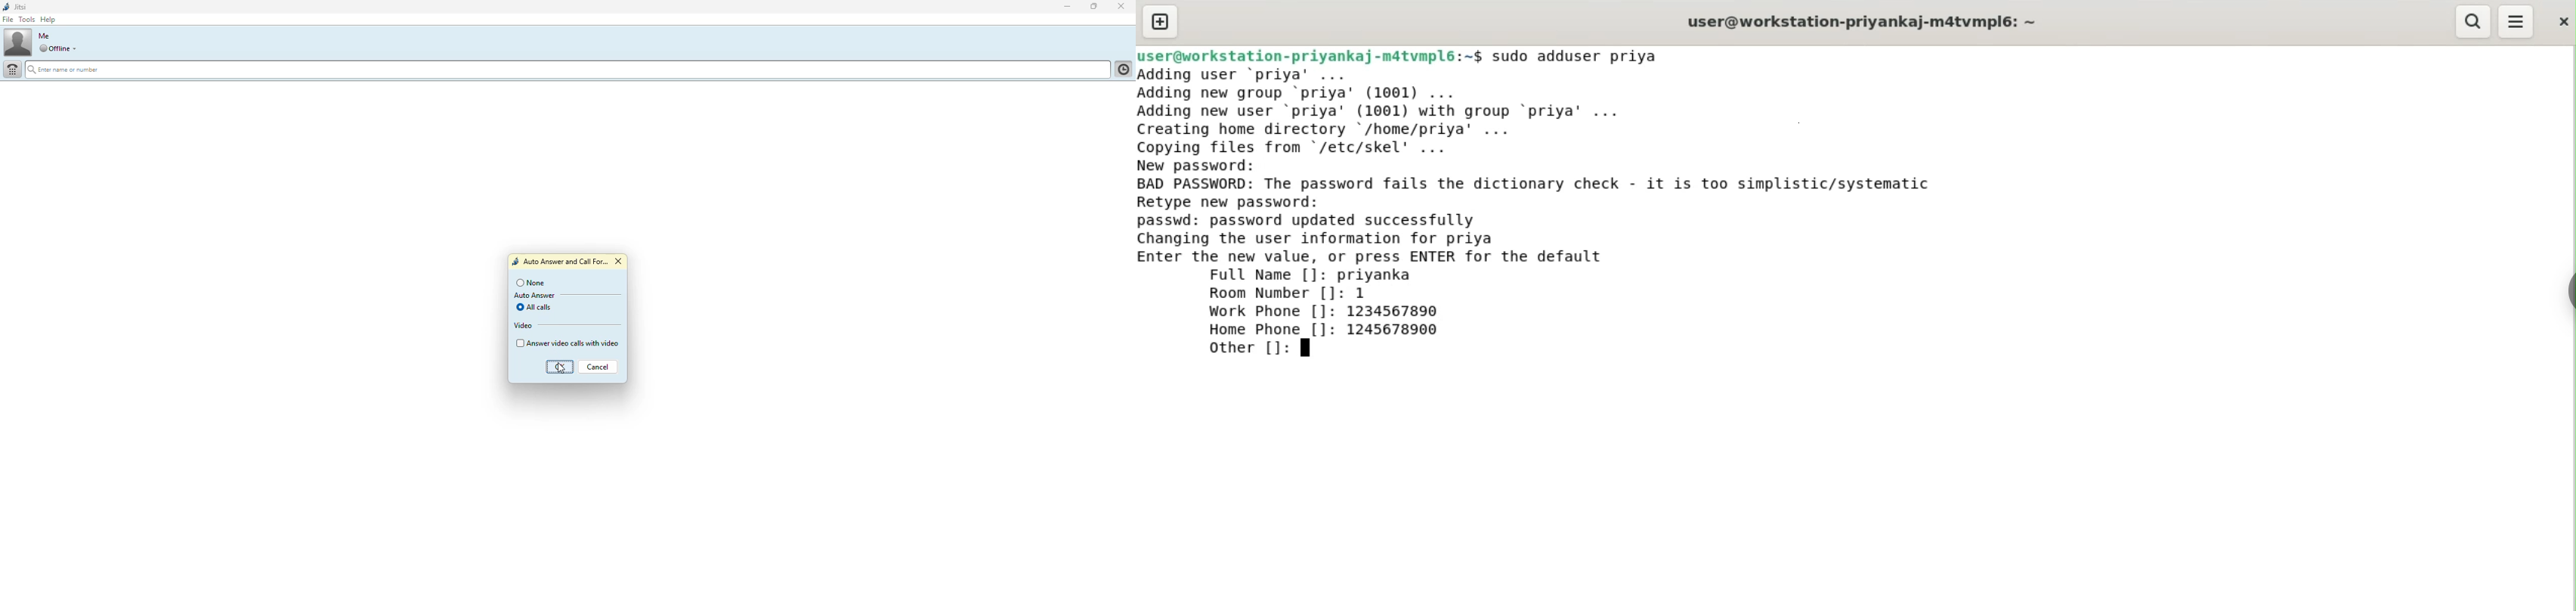 The image size is (2576, 616). What do you see at coordinates (2568, 292) in the screenshot?
I see `sidebar` at bounding box center [2568, 292].